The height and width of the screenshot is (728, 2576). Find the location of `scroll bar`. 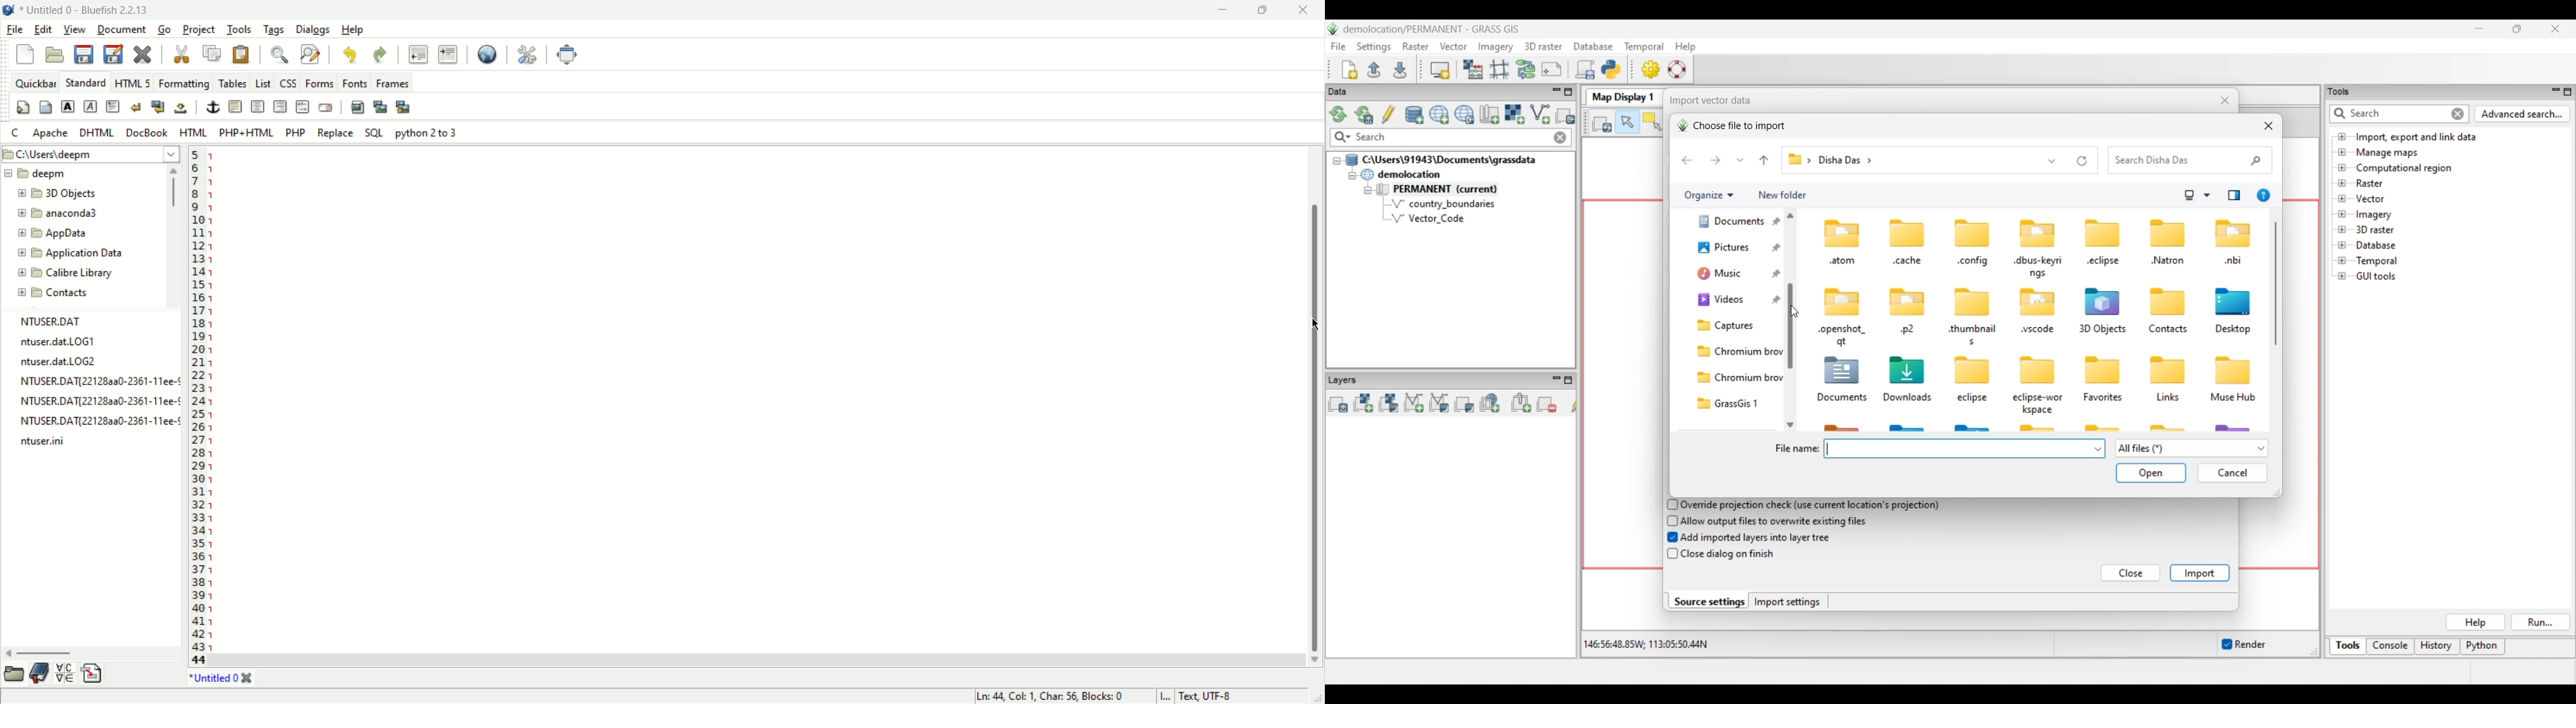

scroll bar is located at coordinates (175, 236).